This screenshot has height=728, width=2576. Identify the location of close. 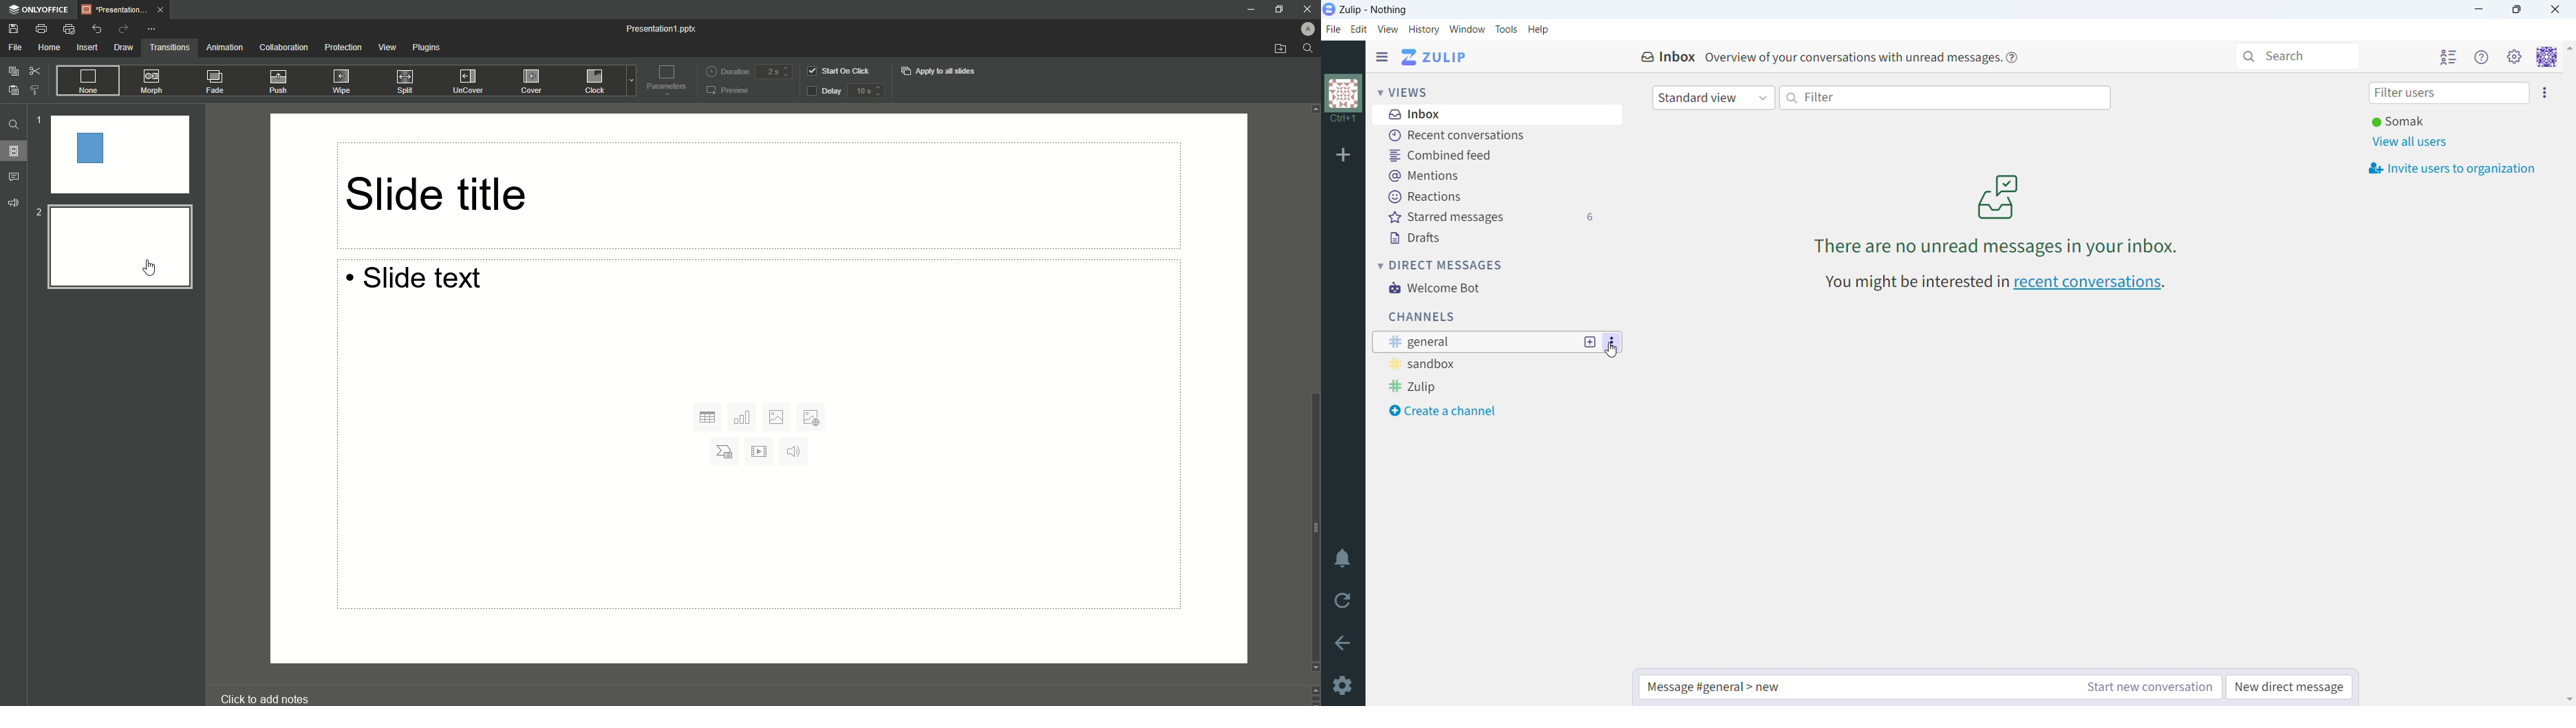
(2554, 9).